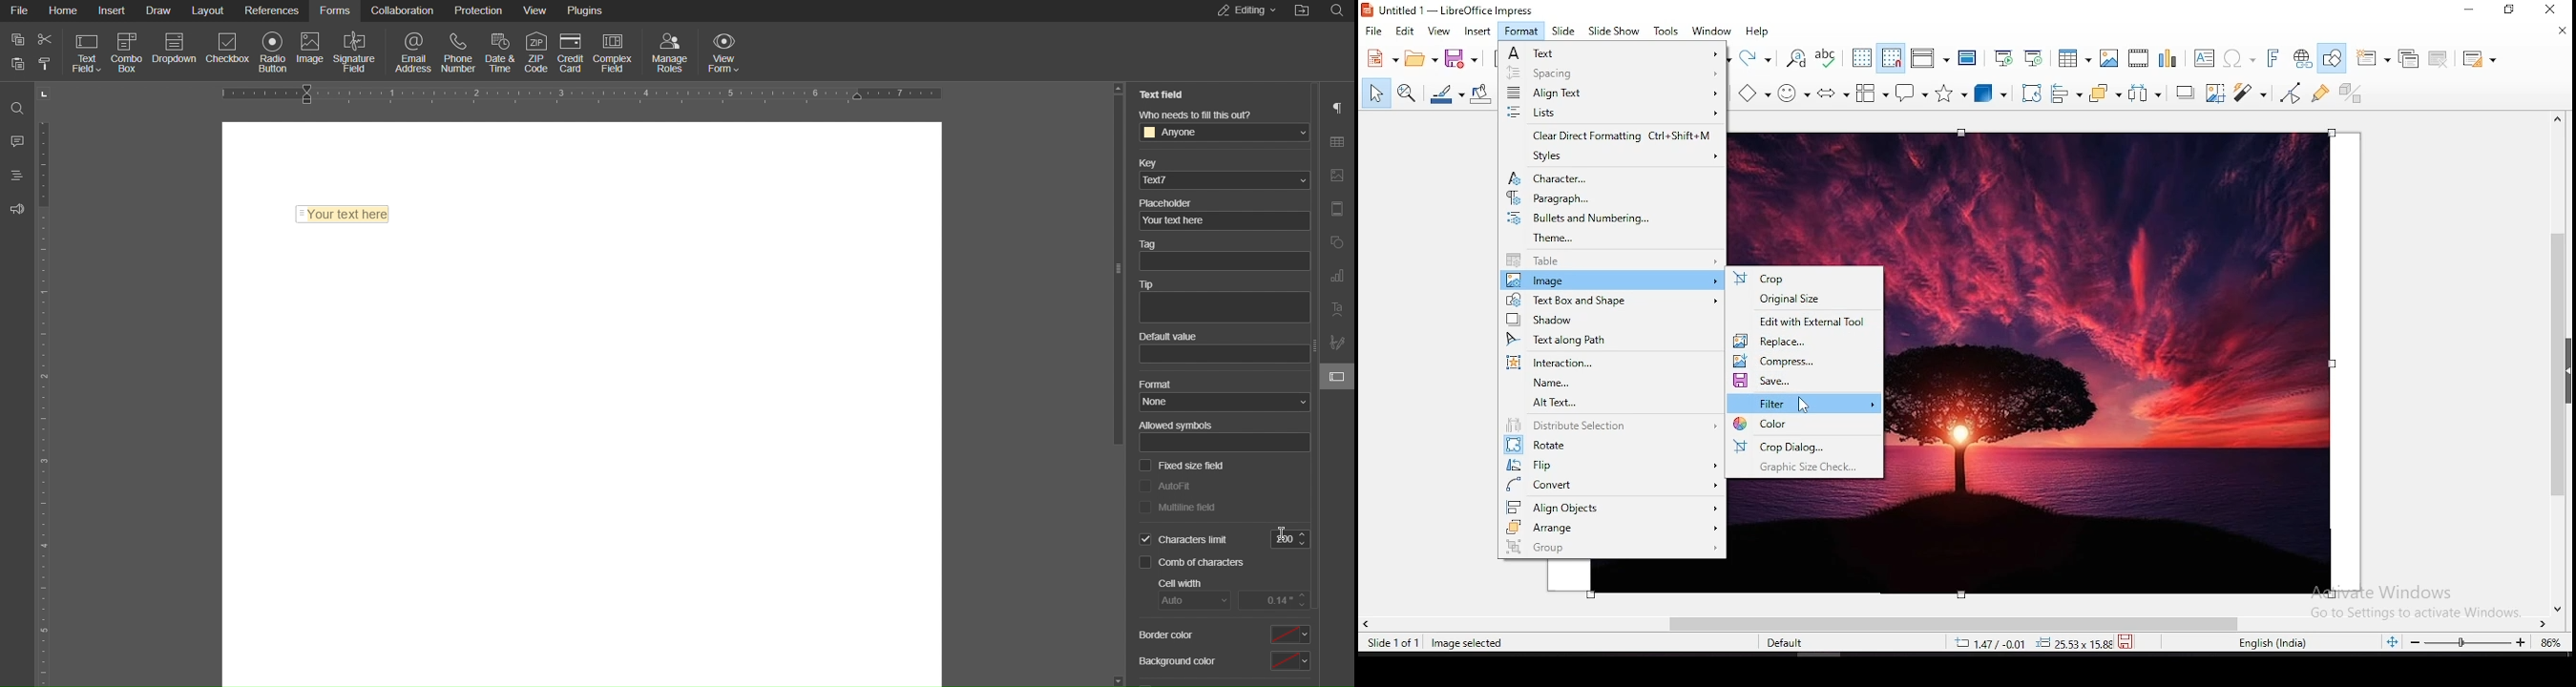 The width and height of the screenshot is (2576, 700). What do you see at coordinates (1805, 279) in the screenshot?
I see `crop` at bounding box center [1805, 279].